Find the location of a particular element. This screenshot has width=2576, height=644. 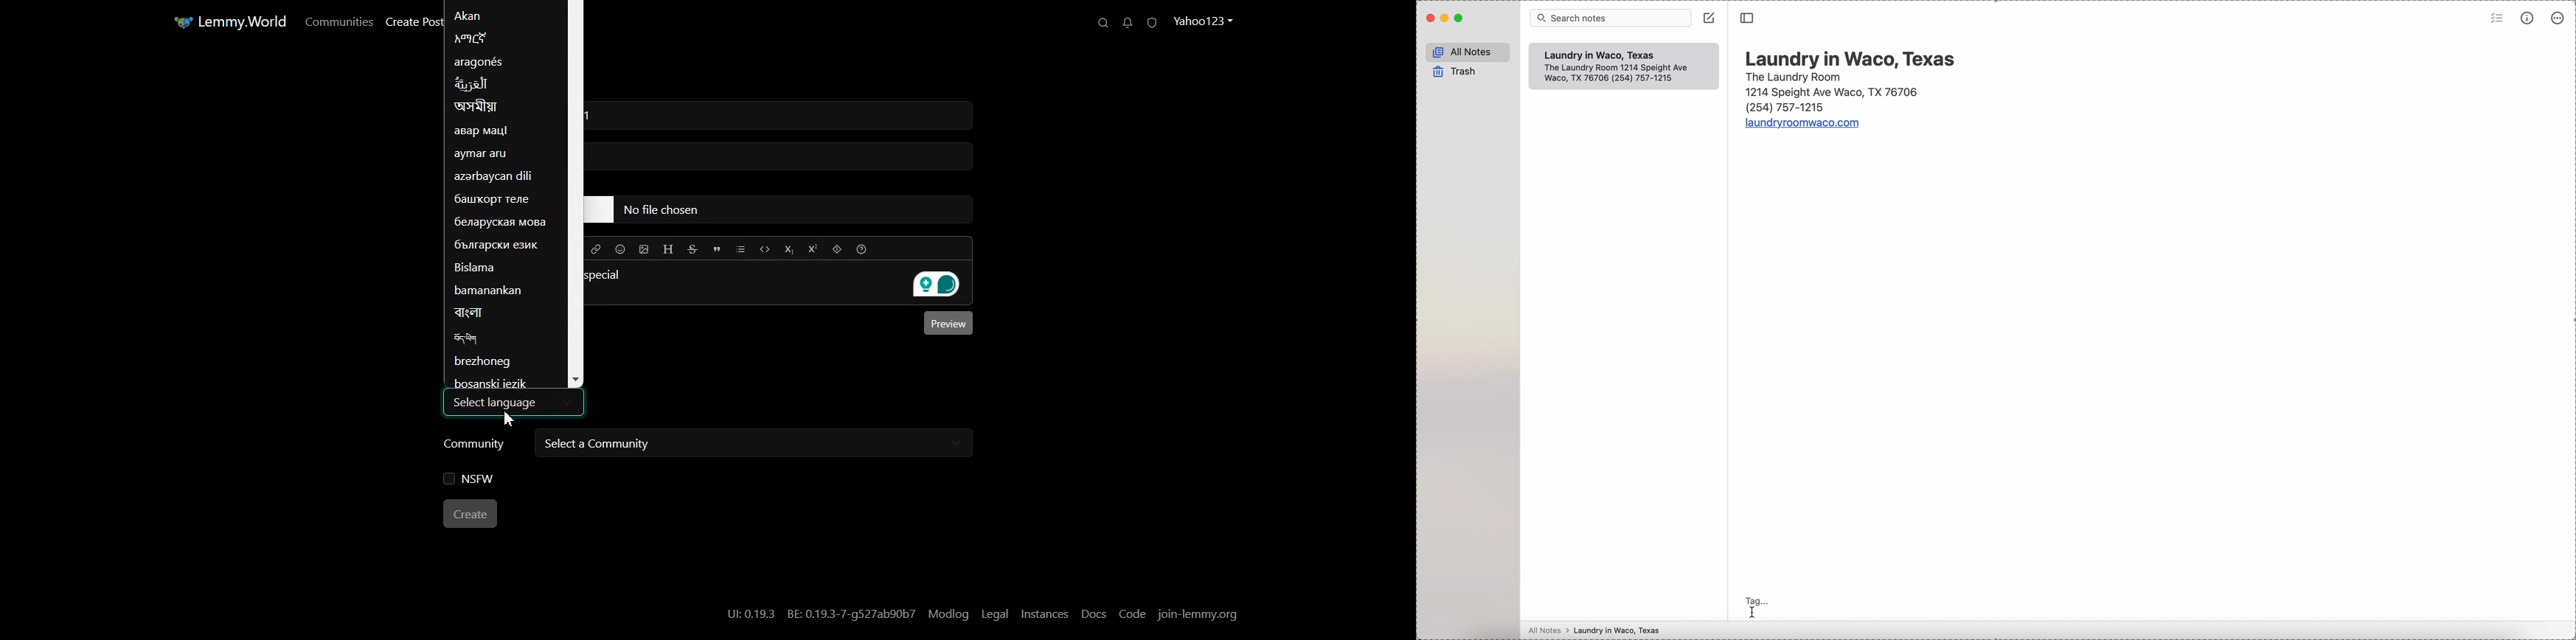

create note is located at coordinates (1709, 18).